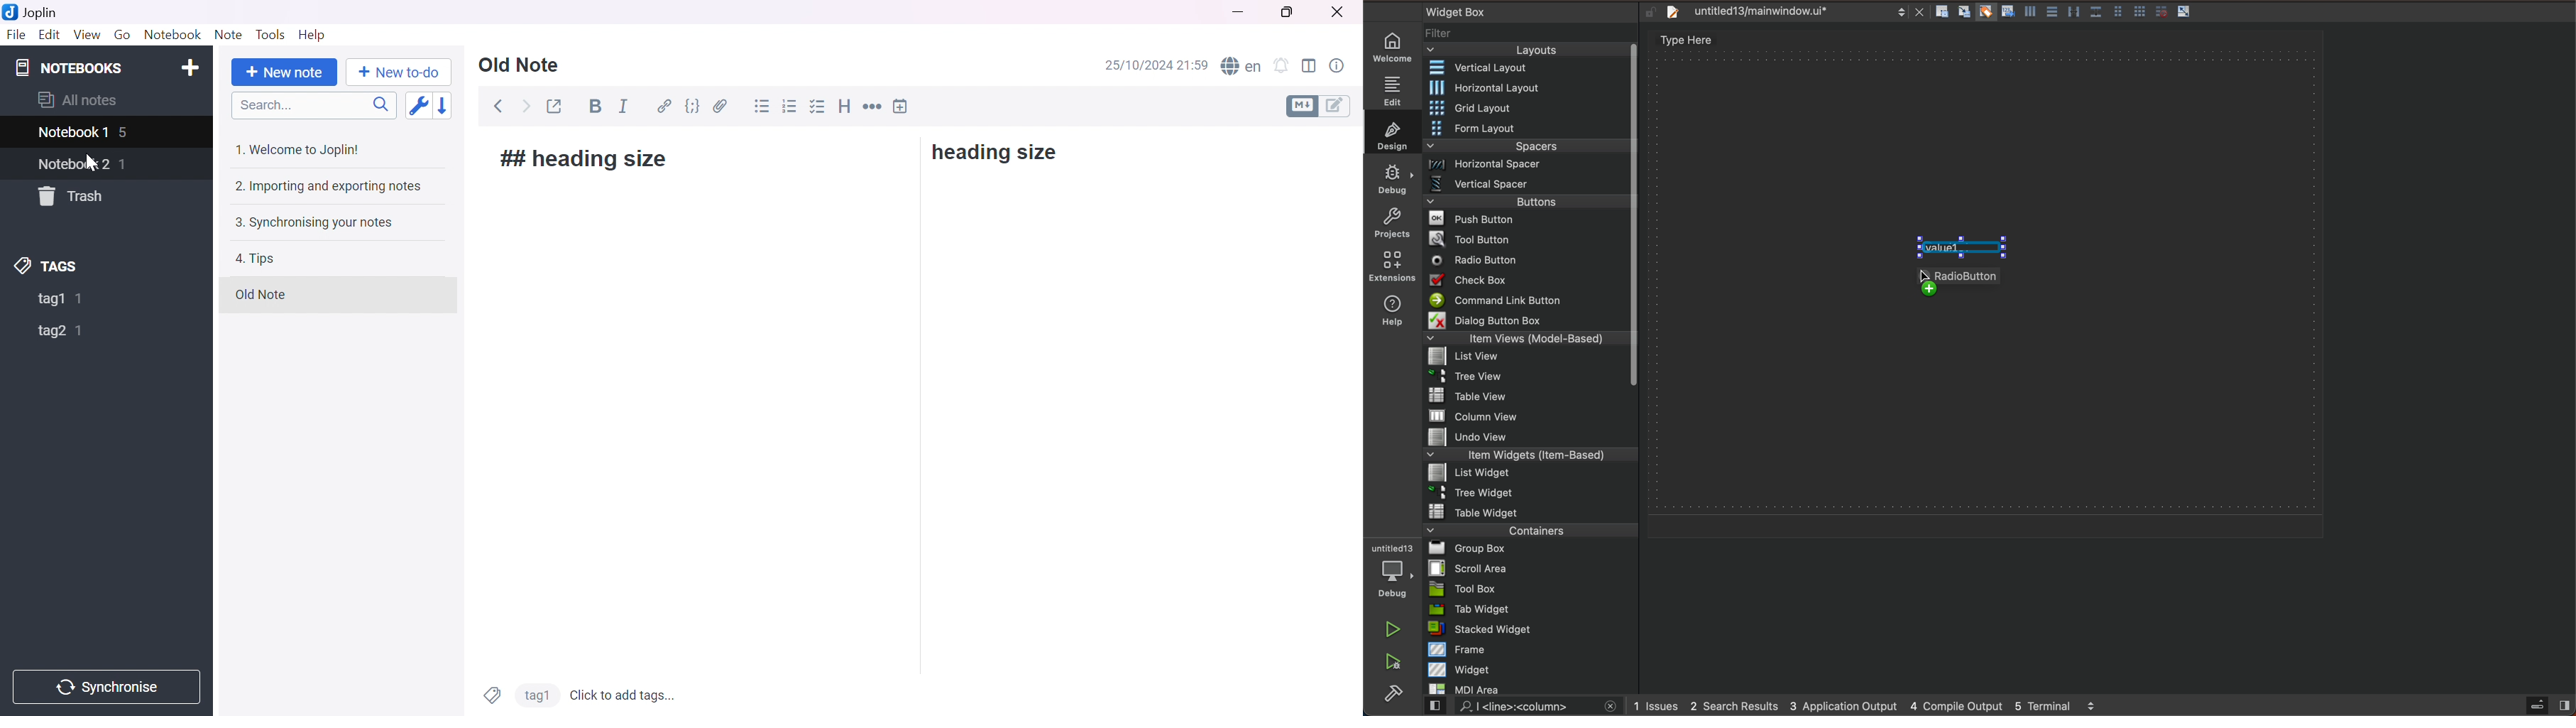 This screenshot has height=728, width=2576. I want to click on cursor, so click(1935, 276).